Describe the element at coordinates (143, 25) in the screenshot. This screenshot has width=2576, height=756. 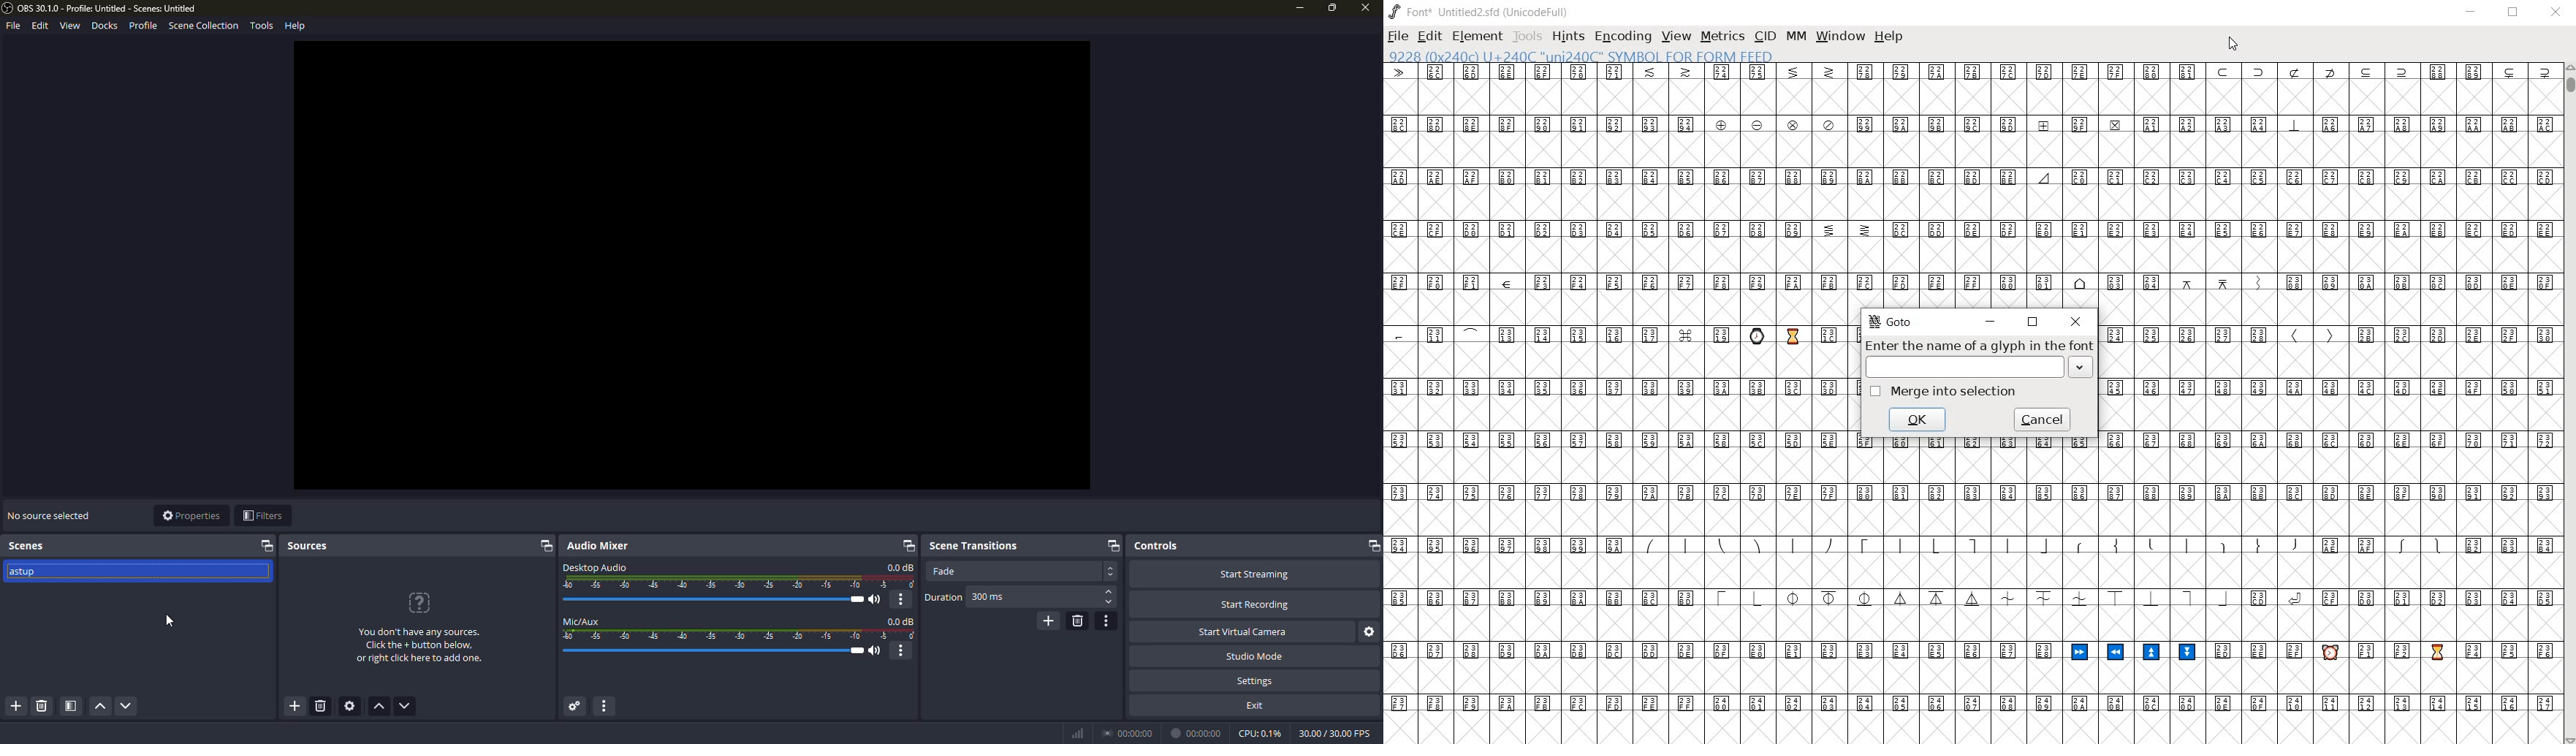
I see `profile` at that location.